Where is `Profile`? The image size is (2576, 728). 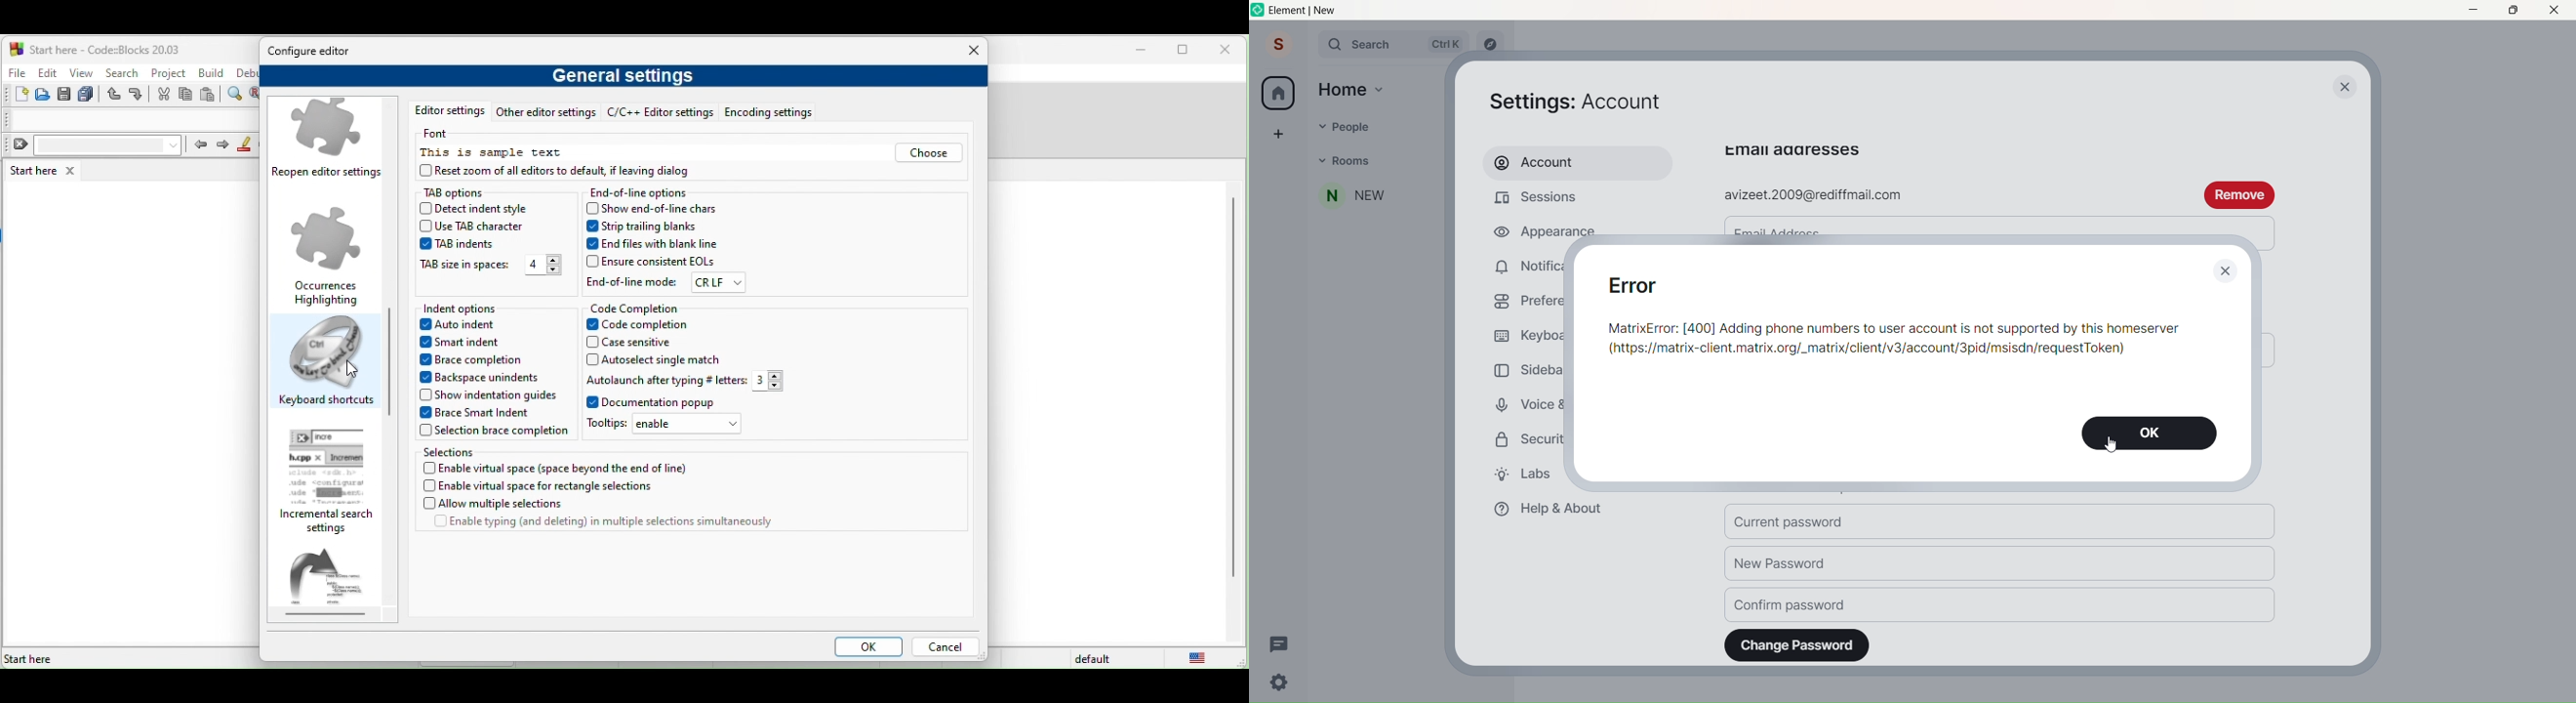
Profile is located at coordinates (1276, 46).